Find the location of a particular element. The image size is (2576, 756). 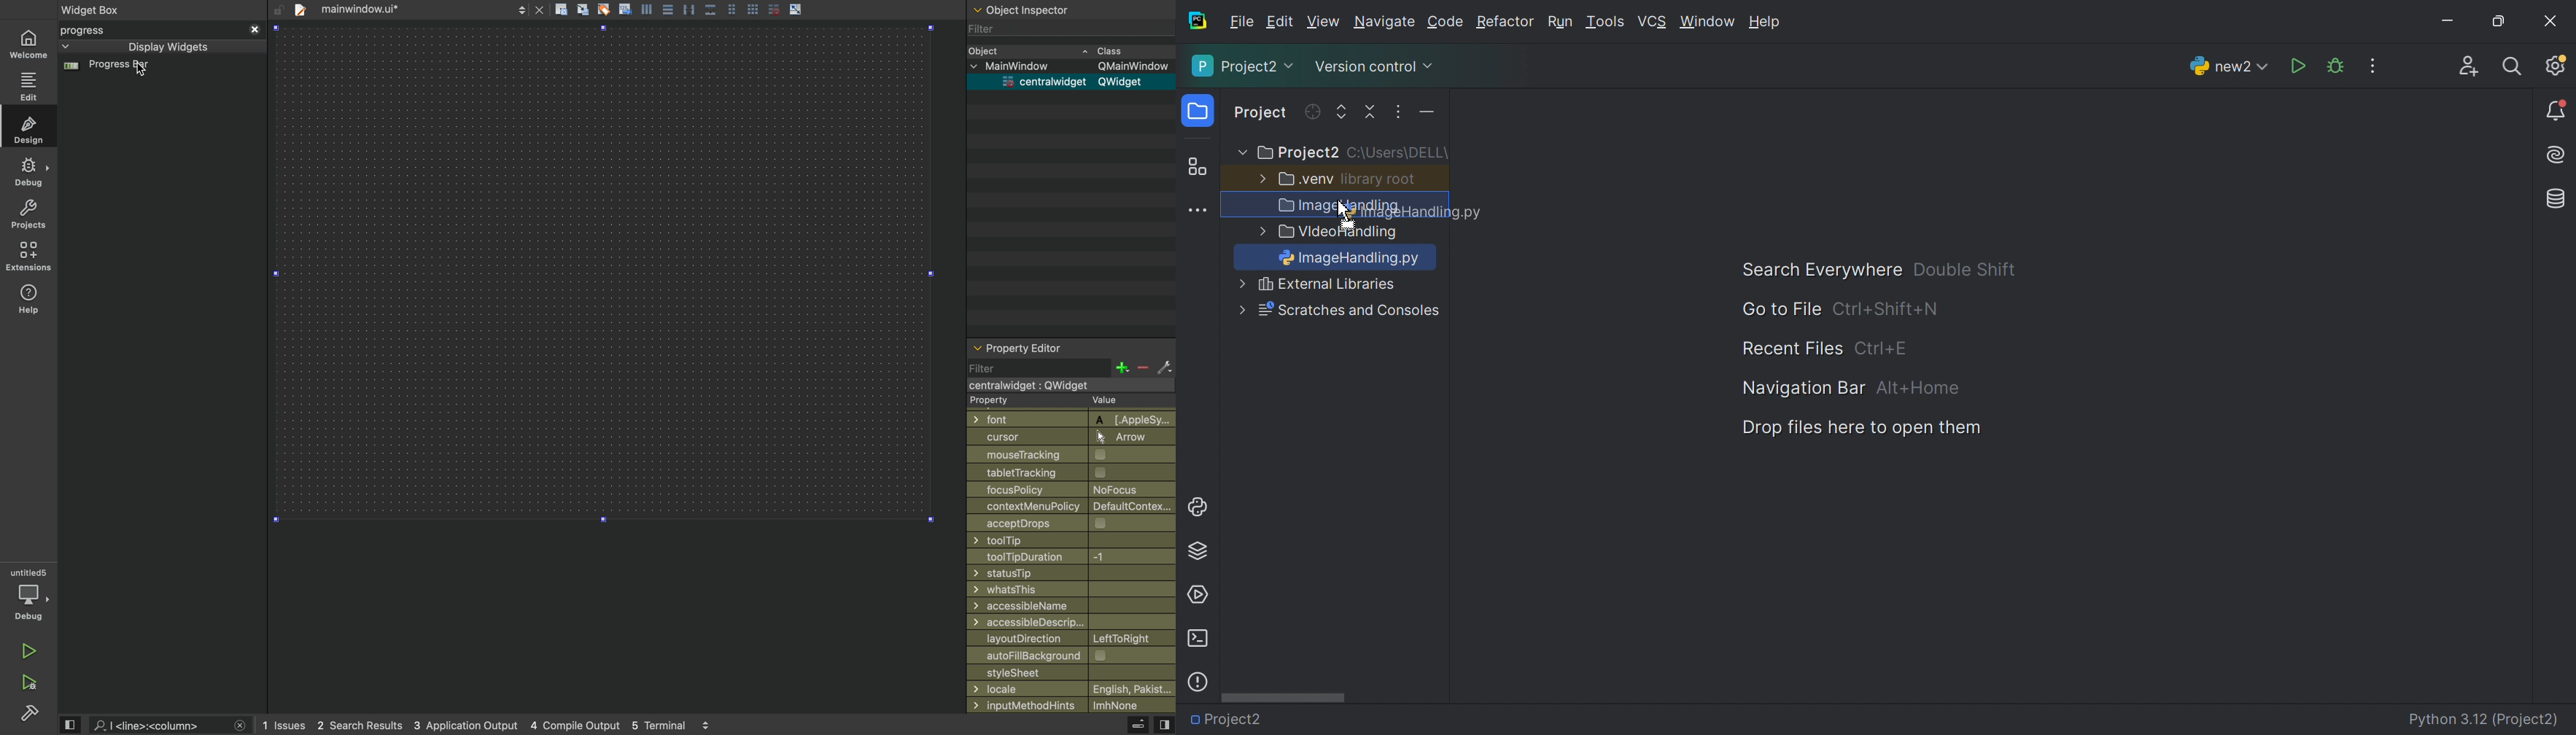

Scroll bar is located at coordinates (1283, 696).